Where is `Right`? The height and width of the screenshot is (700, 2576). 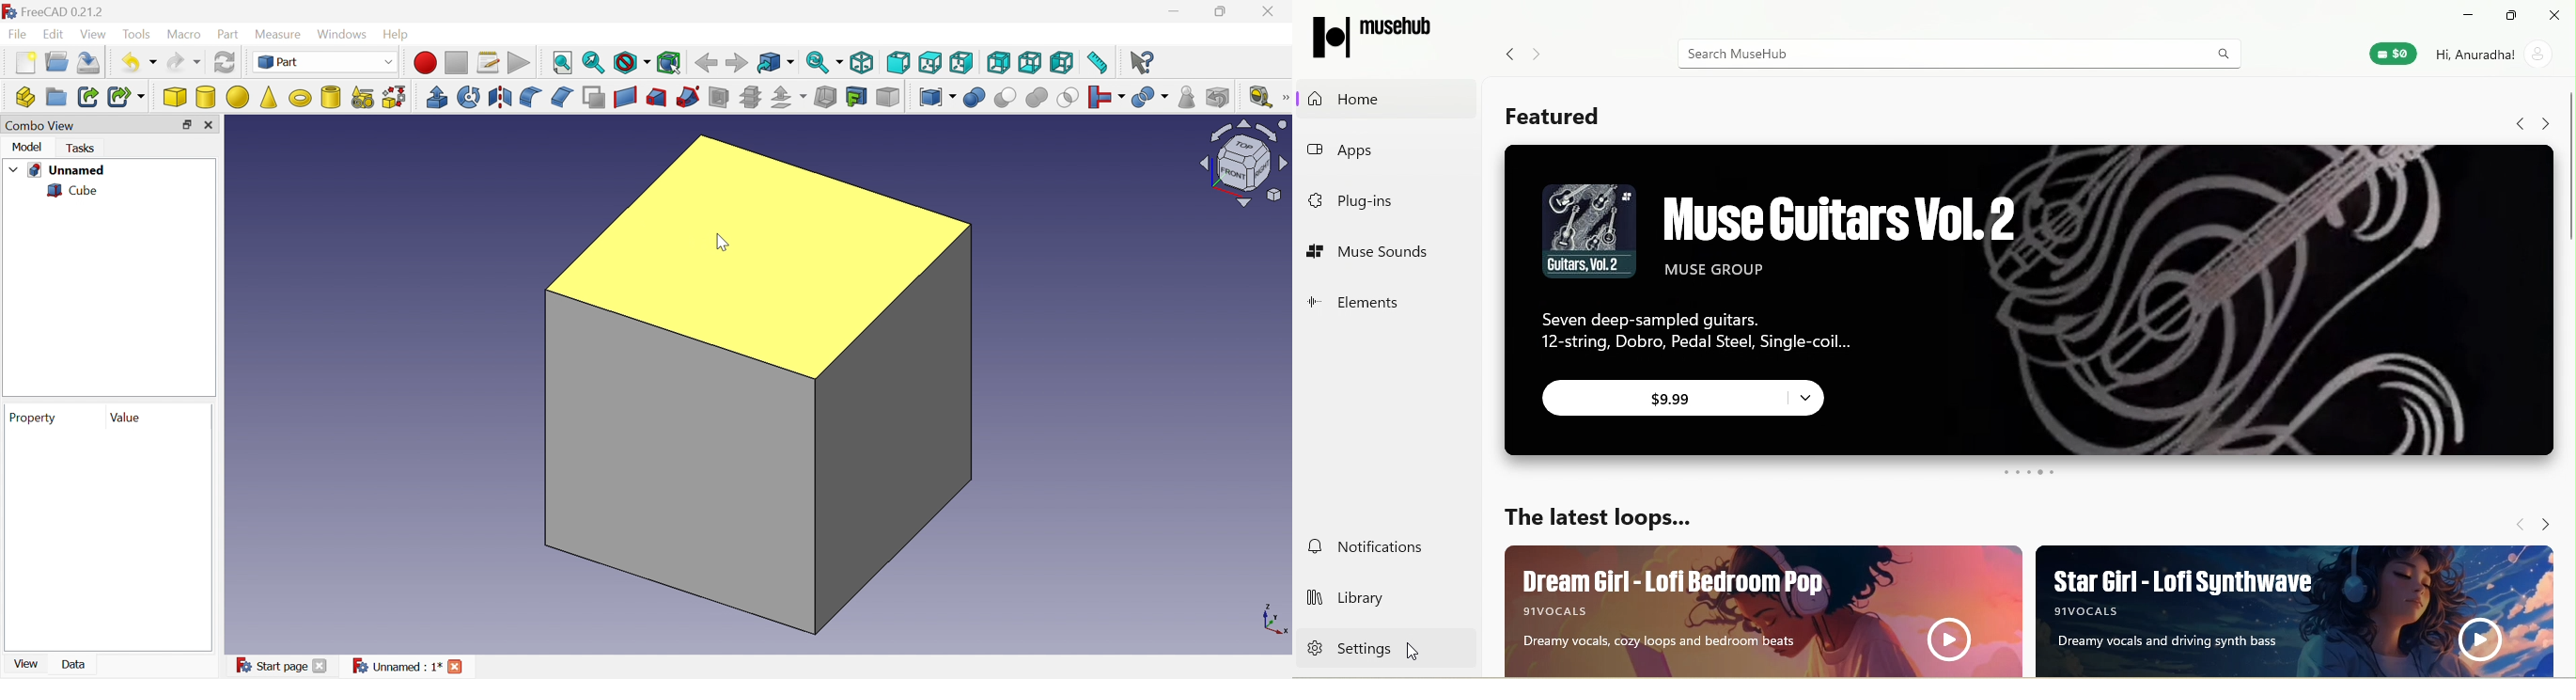
Right is located at coordinates (961, 62).